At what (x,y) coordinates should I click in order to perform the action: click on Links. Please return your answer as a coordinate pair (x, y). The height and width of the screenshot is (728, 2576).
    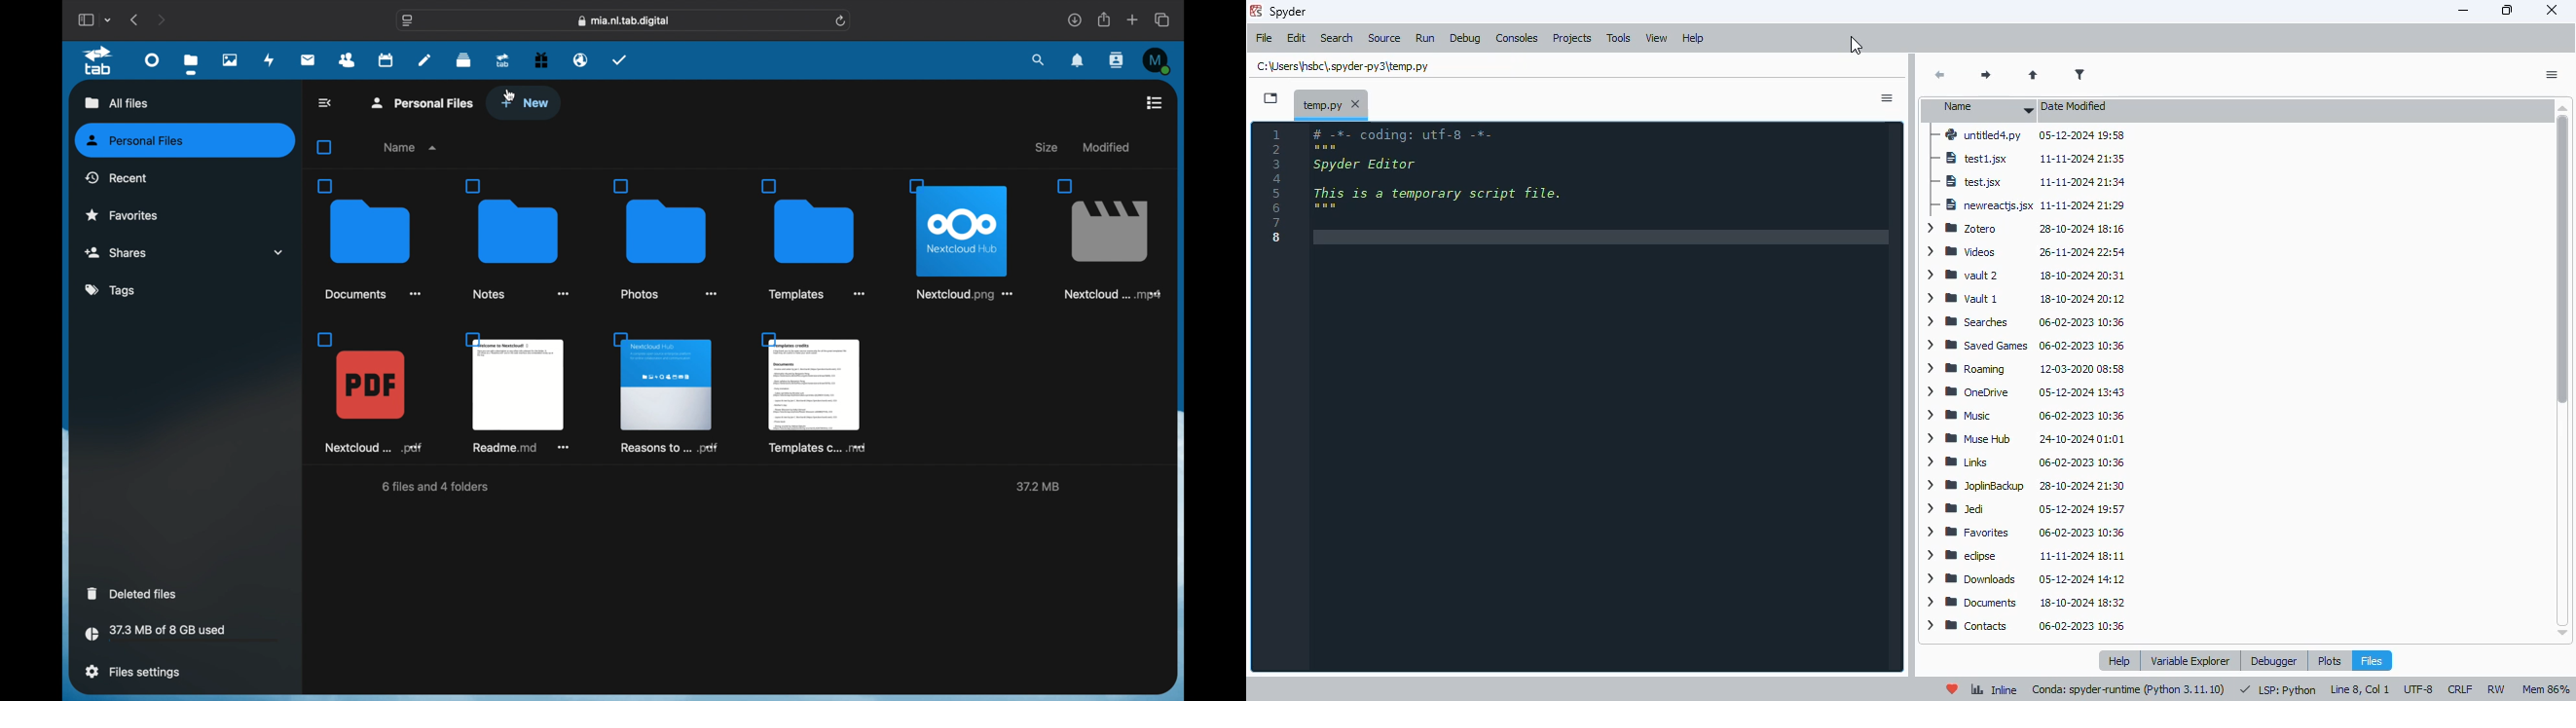
    Looking at the image, I should click on (2030, 462).